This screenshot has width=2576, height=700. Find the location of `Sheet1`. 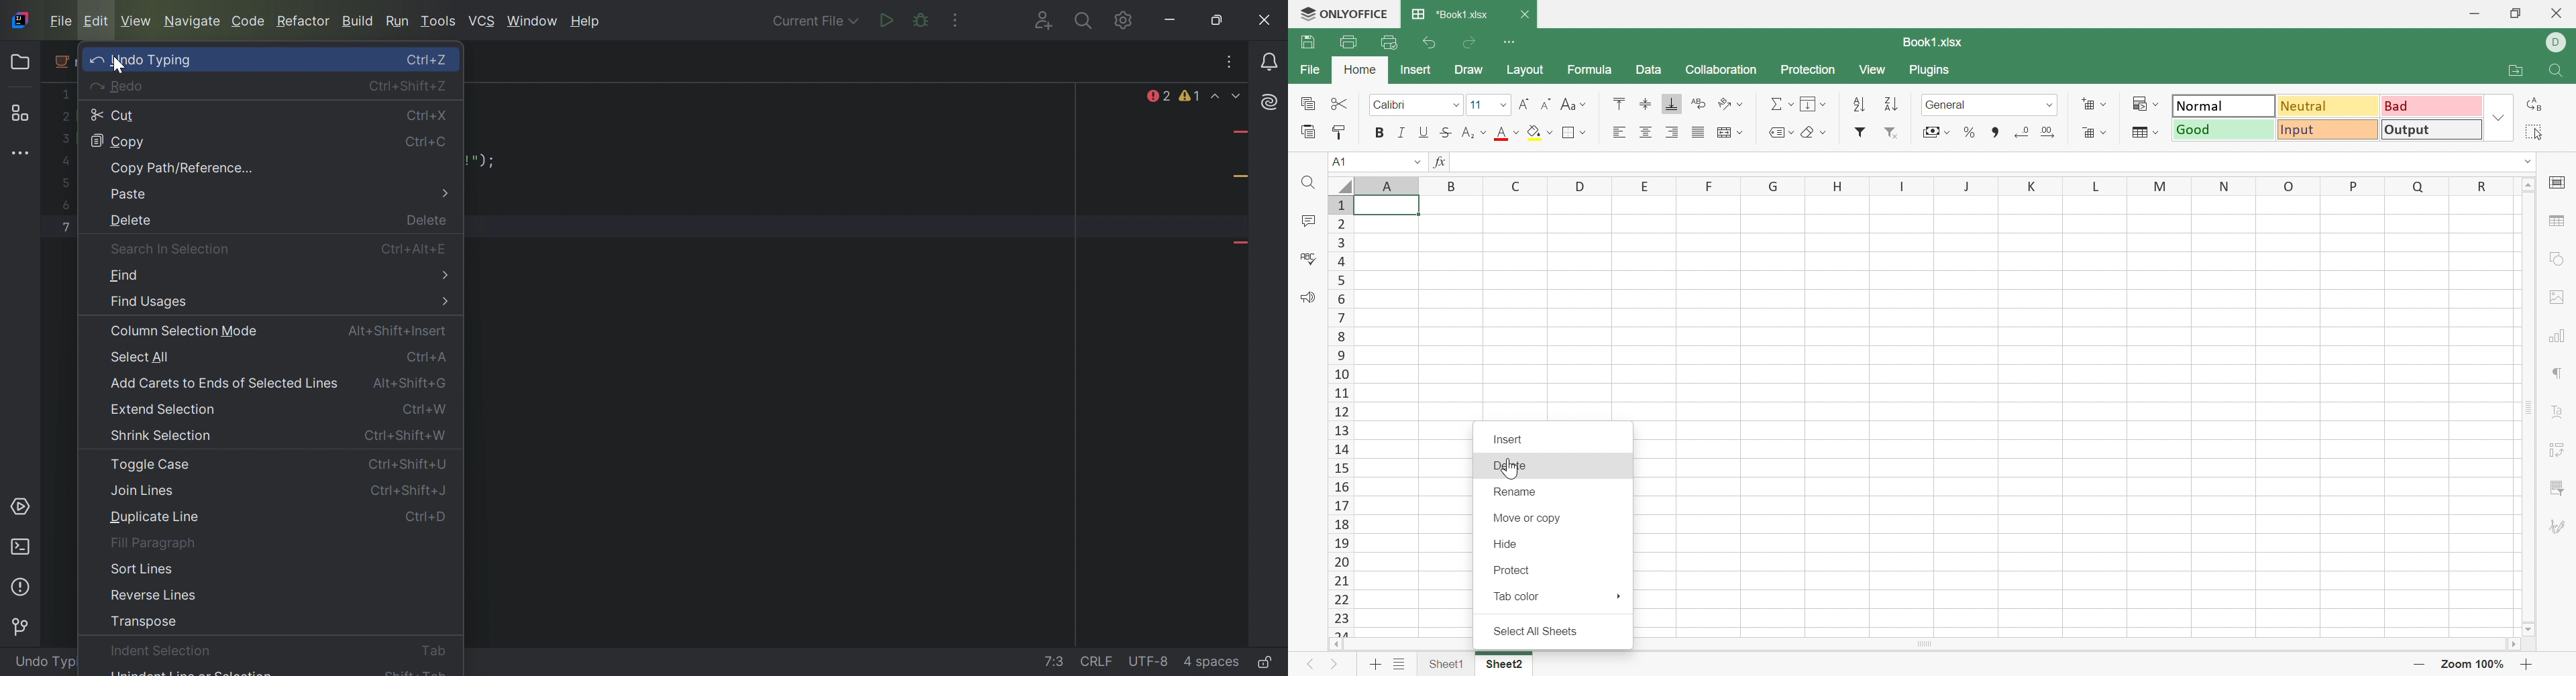

Sheet1 is located at coordinates (1446, 661).